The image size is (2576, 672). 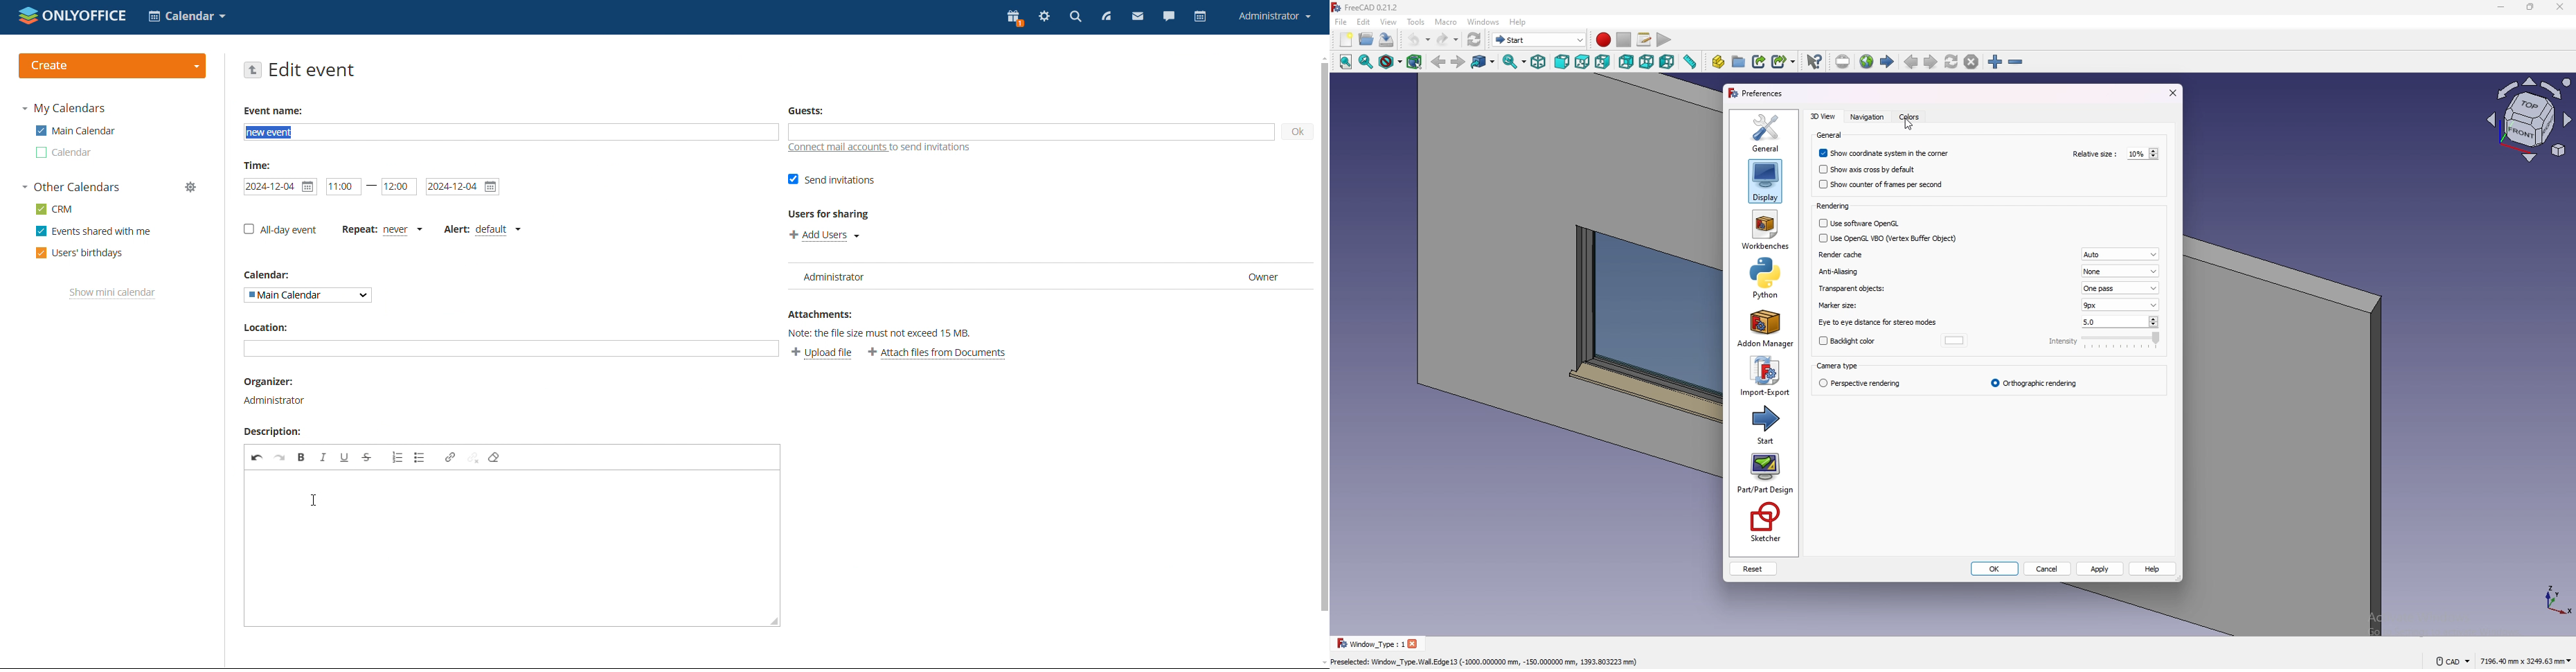 I want to click on measure distance, so click(x=1691, y=62).